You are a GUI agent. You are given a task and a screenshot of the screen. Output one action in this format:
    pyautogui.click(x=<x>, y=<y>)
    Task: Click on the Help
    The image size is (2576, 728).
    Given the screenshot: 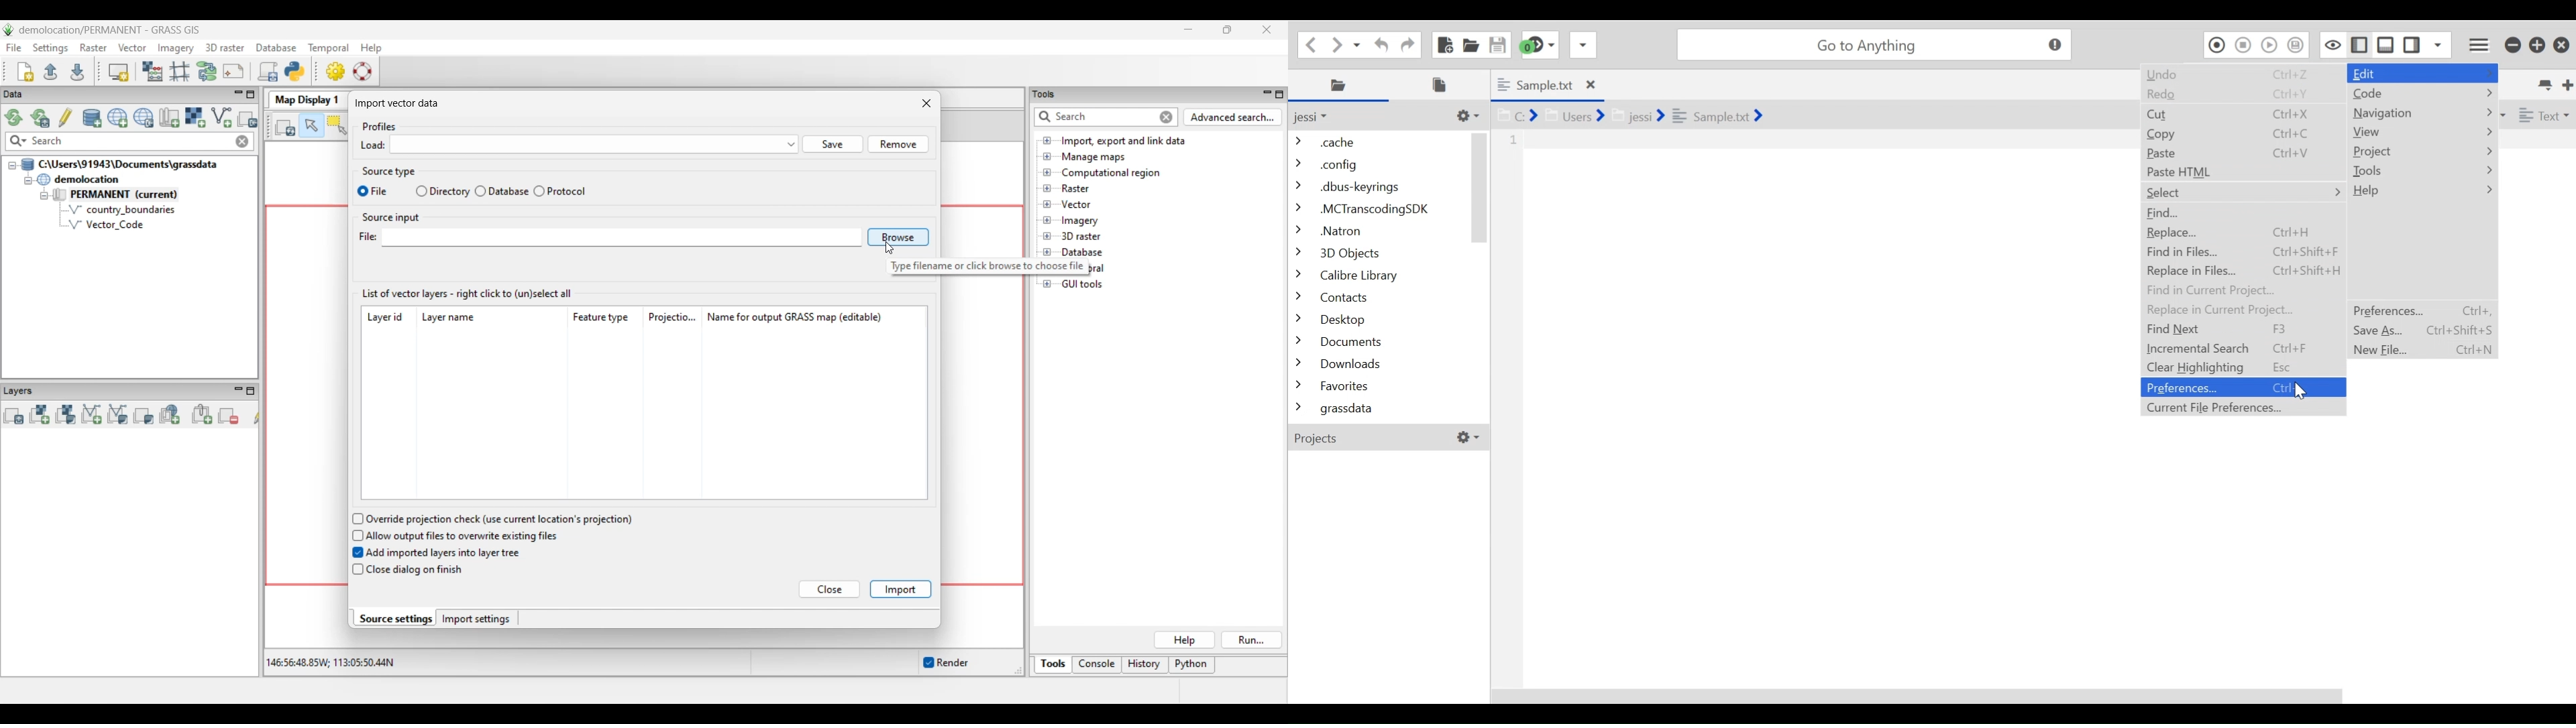 What is the action you would take?
    pyautogui.click(x=1184, y=640)
    